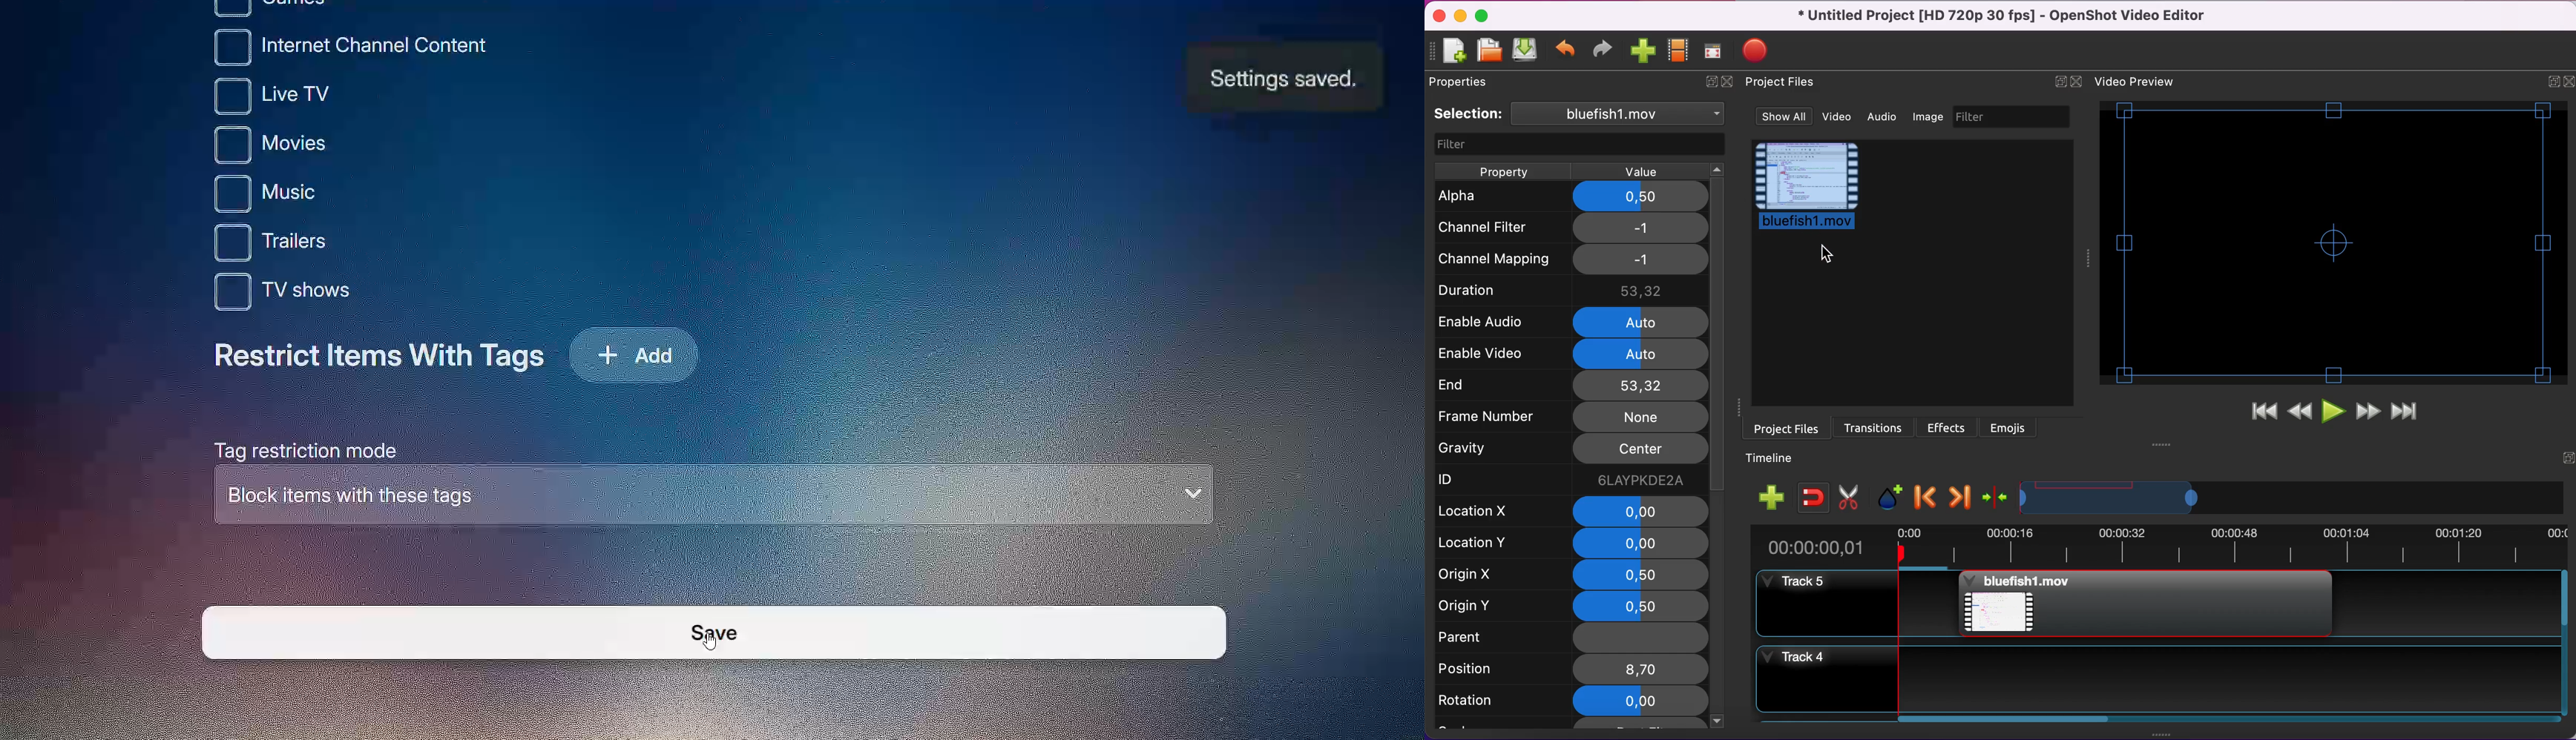 Image resolution: width=2576 pixels, height=756 pixels. I want to click on rotation, so click(1483, 703).